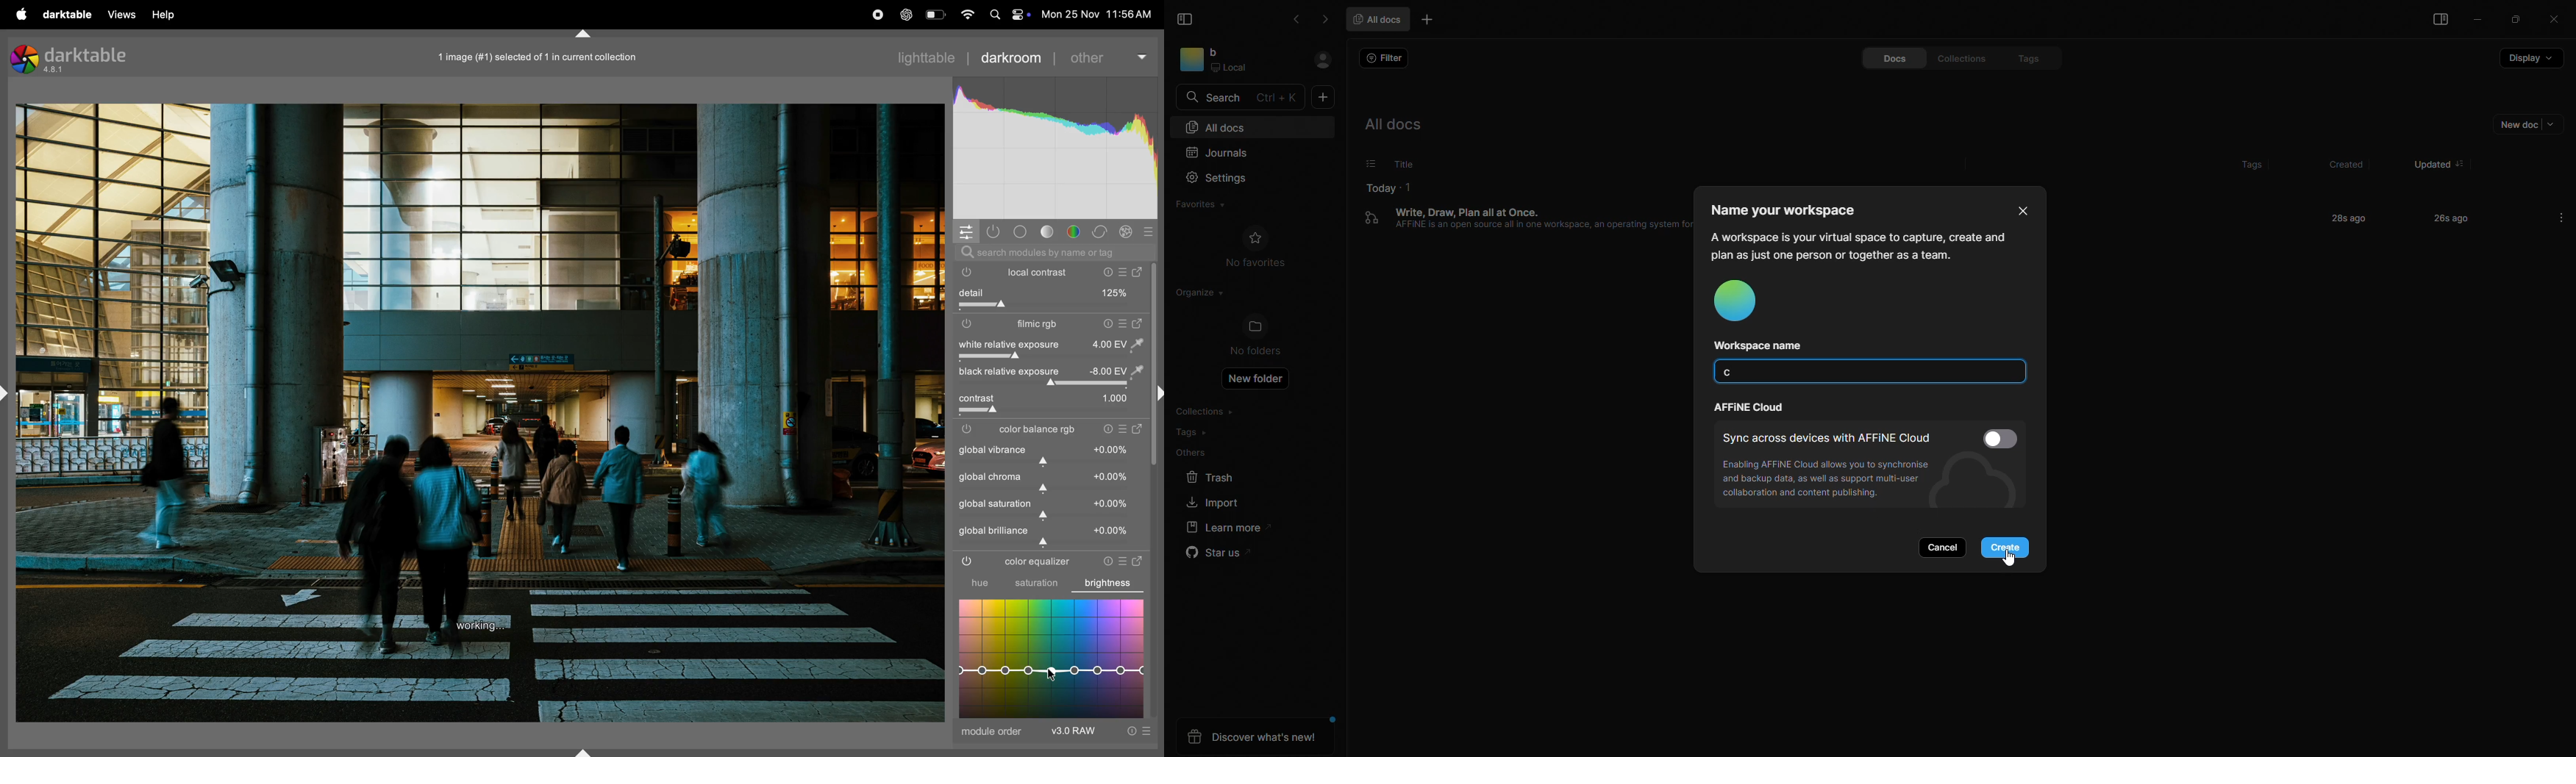 The height and width of the screenshot is (784, 2576). What do you see at coordinates (1881, 59) in the screenshot?
I see `docs` at bounding box center [1881, 59].